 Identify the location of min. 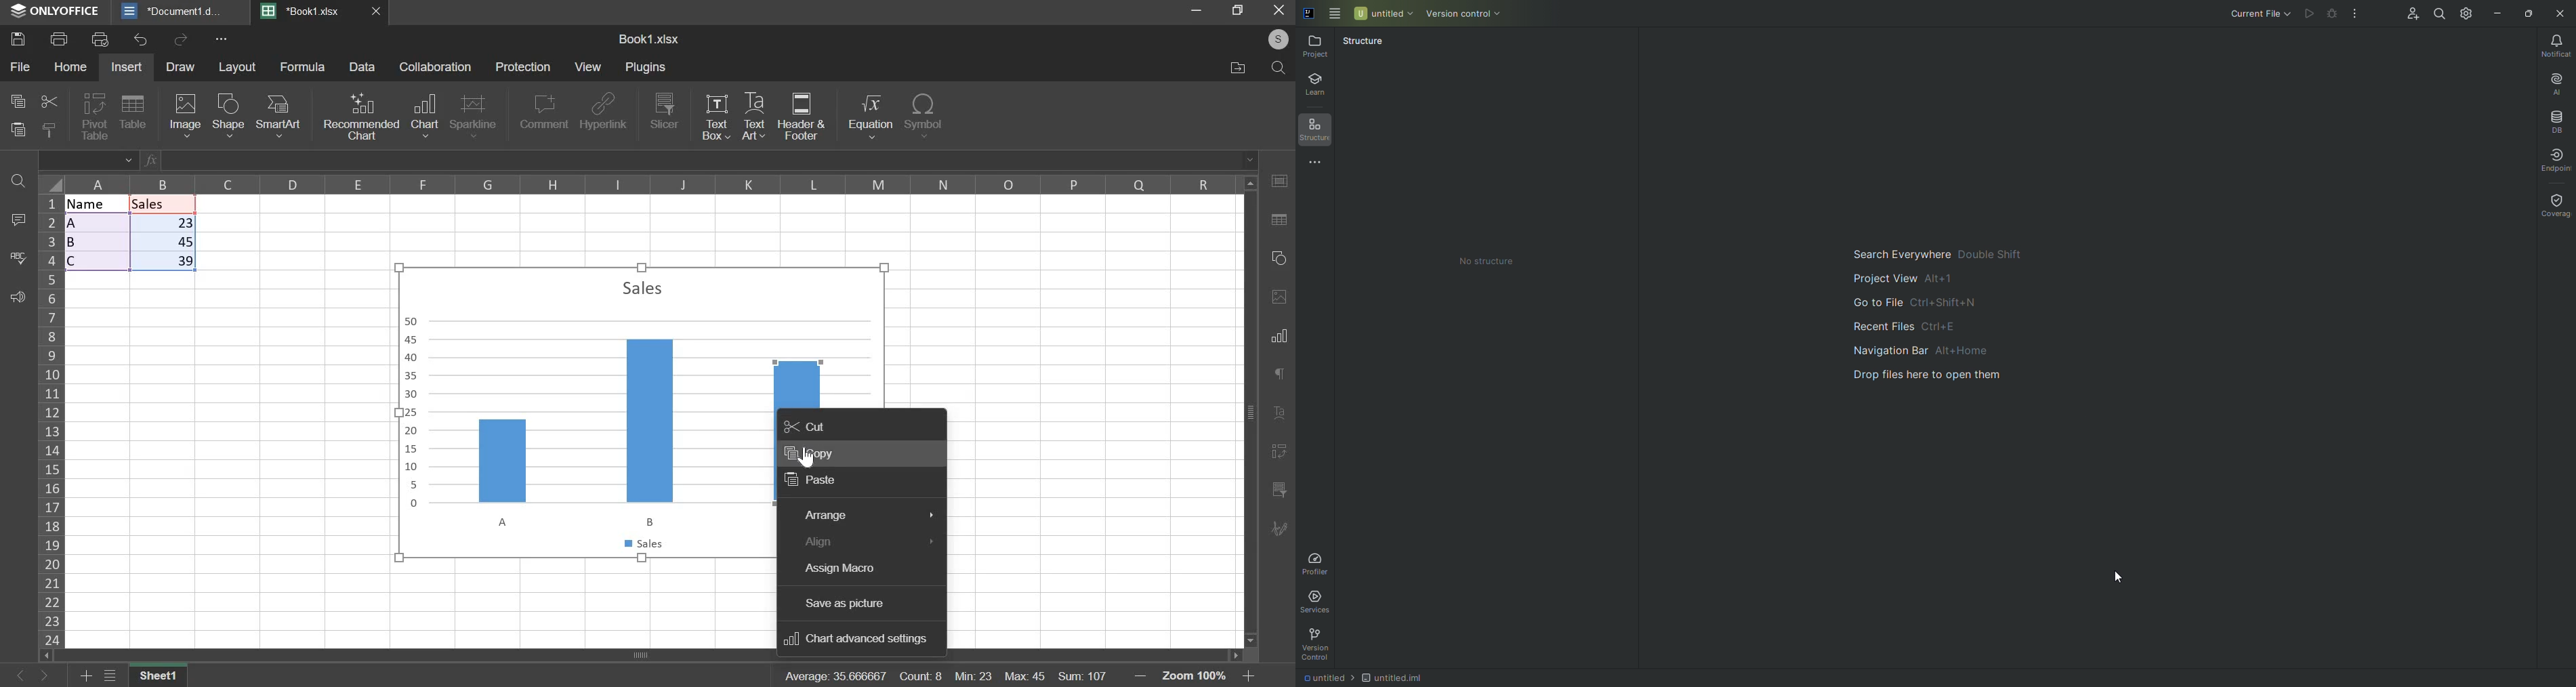
(972, 675).